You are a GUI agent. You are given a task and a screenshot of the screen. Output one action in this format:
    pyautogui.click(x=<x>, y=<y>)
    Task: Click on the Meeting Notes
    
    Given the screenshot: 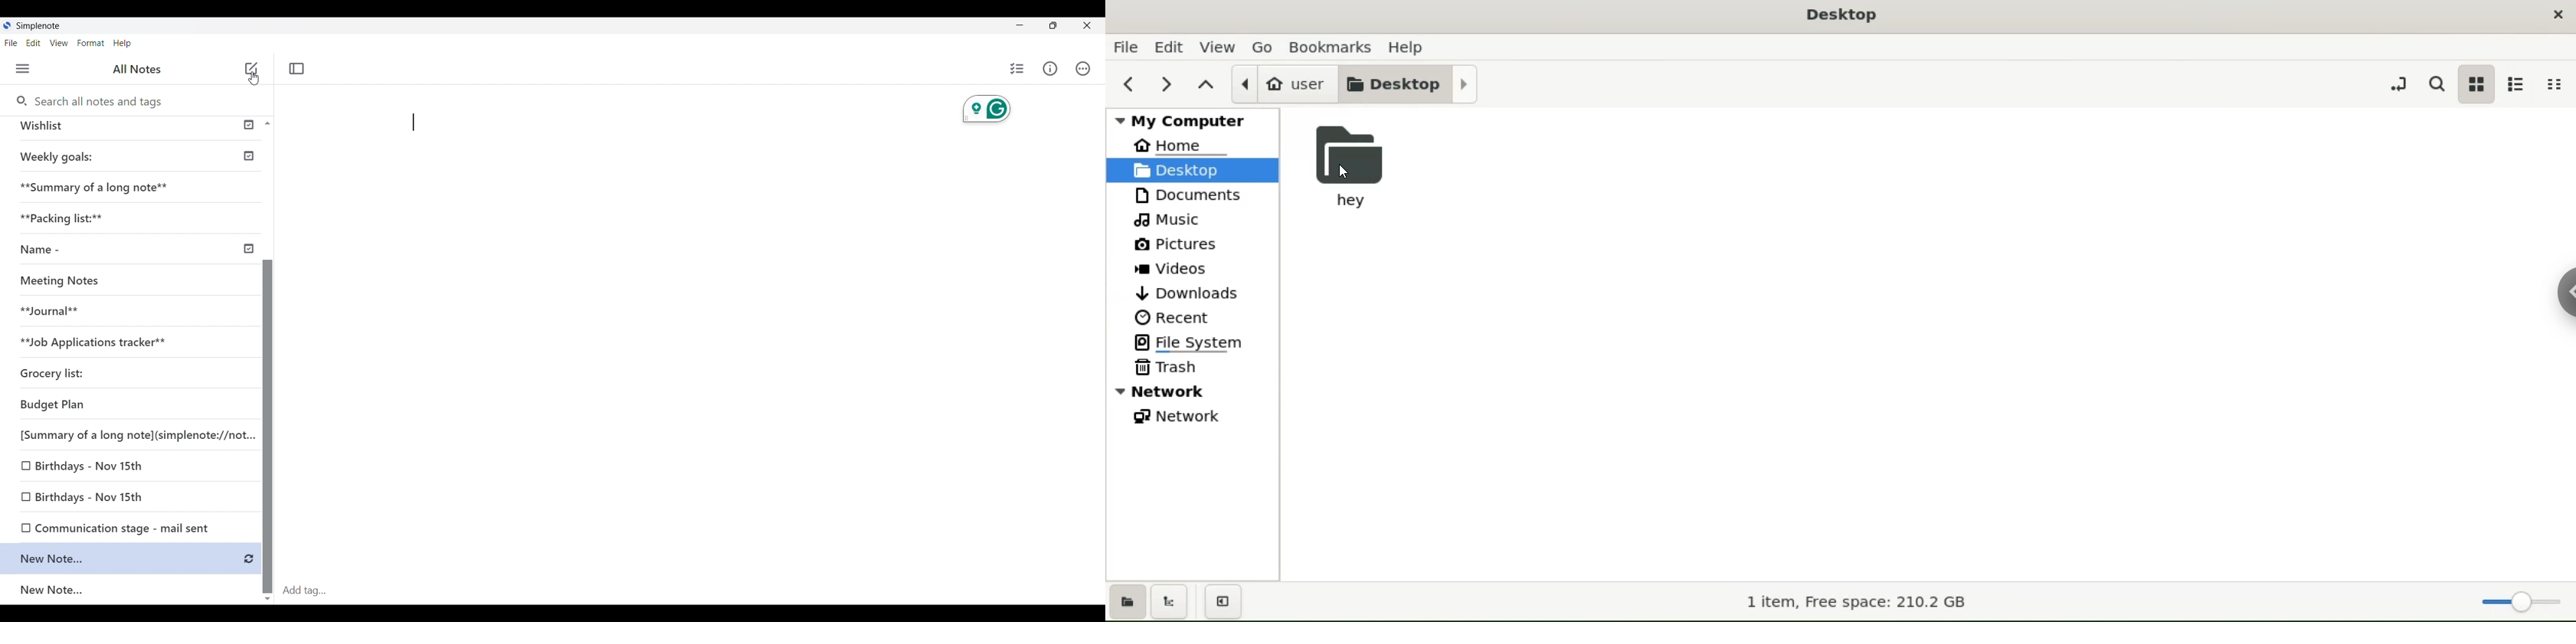 What is the action you would take?
    pyautogui.click(x=63, y=279)
    